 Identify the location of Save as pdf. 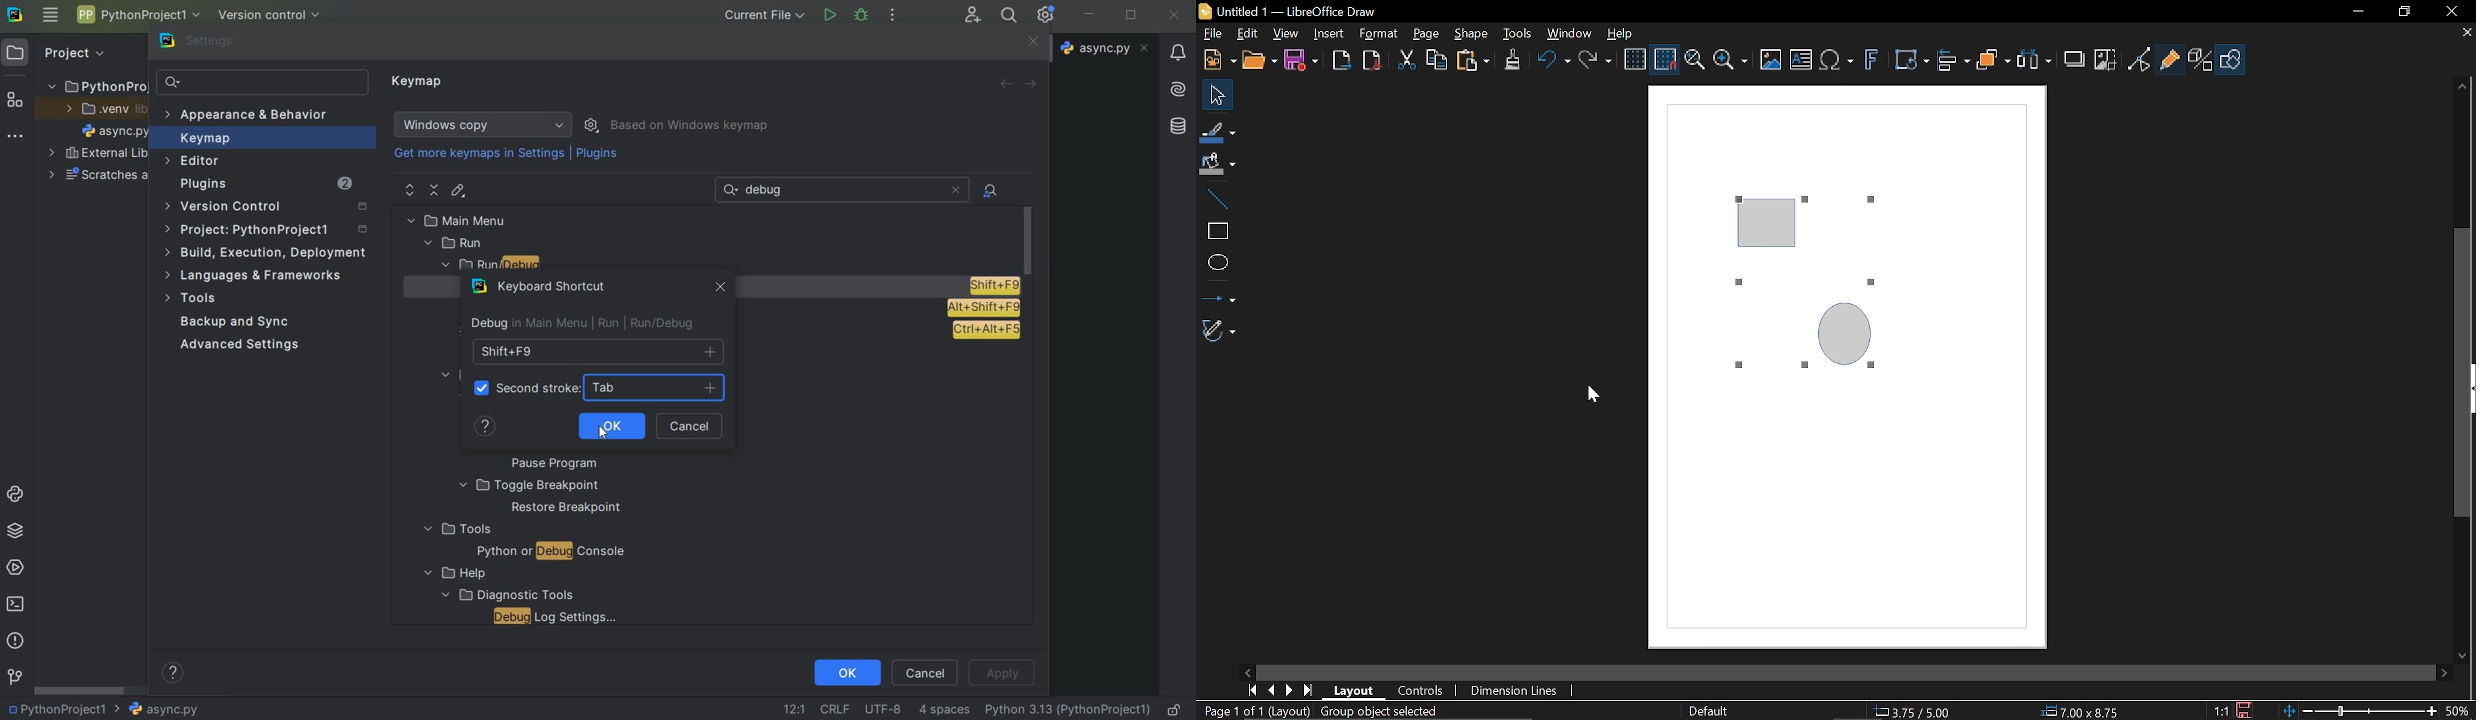
(1371, 60).